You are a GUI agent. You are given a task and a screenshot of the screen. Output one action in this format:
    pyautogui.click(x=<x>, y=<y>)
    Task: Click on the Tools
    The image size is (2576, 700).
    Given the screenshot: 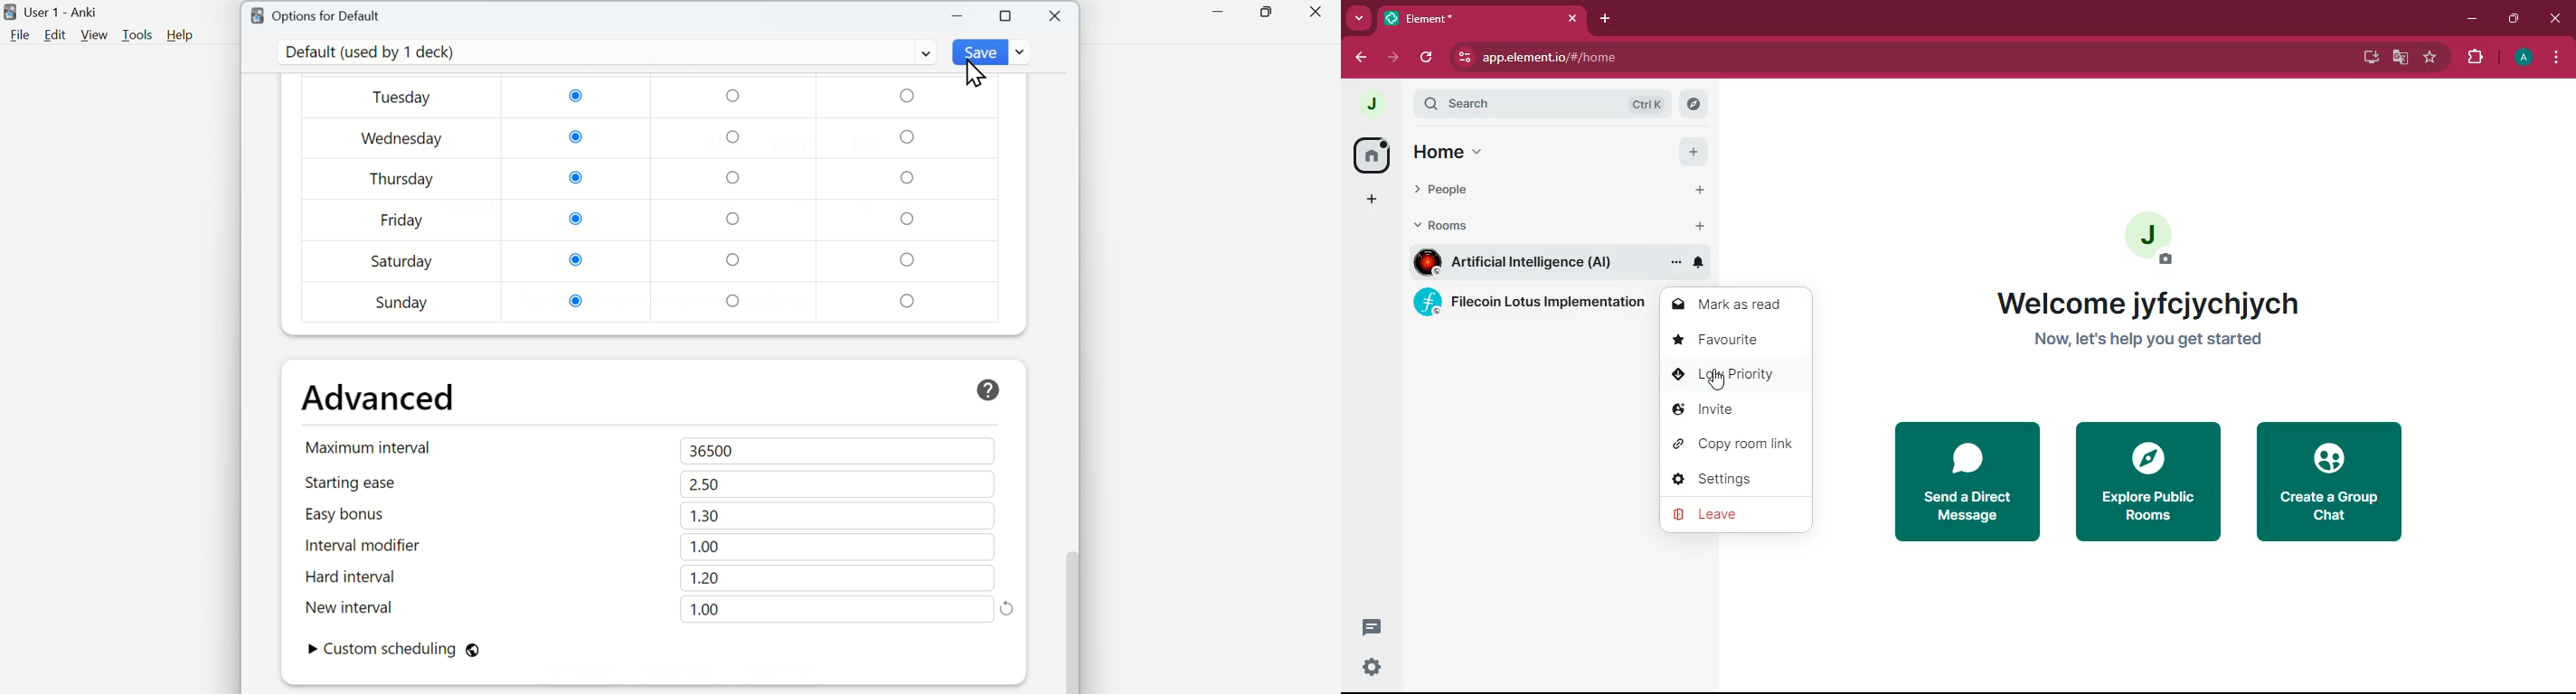 What is the action you would take?
    pyautogui.click(x=139, y=35)
    